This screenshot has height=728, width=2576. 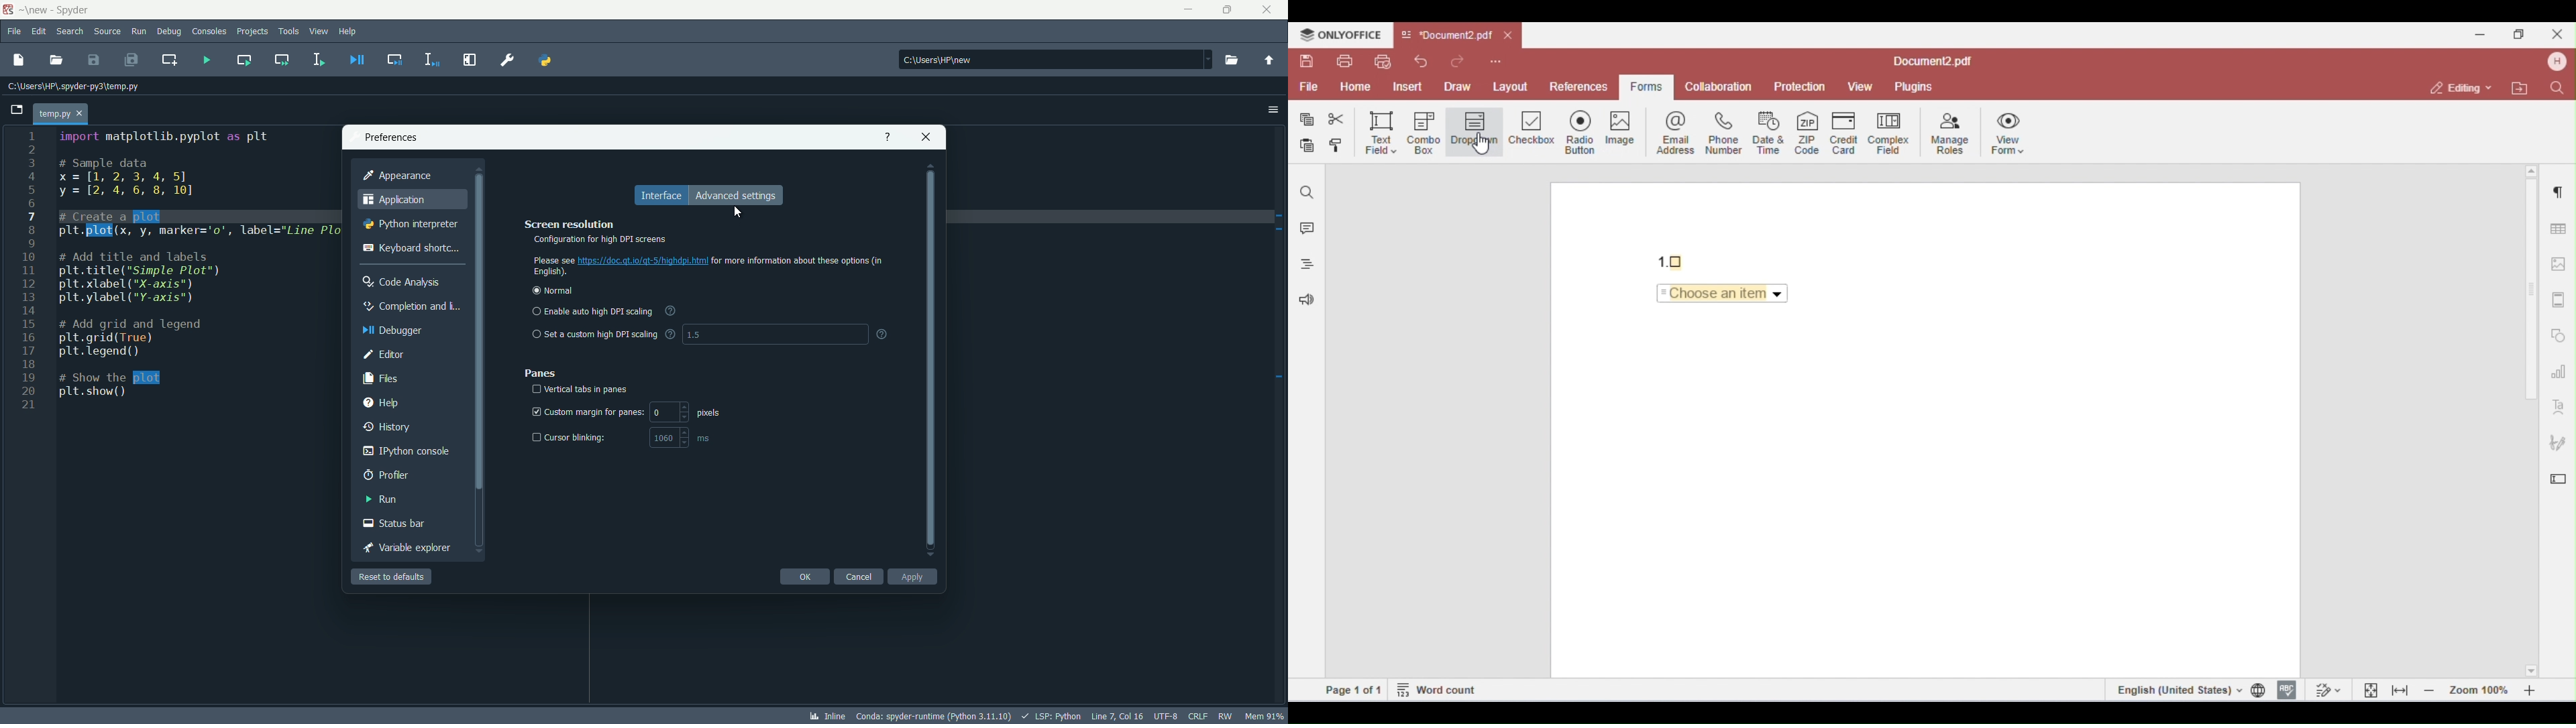 I want to click on interpreter, so click(x=932, y=715).